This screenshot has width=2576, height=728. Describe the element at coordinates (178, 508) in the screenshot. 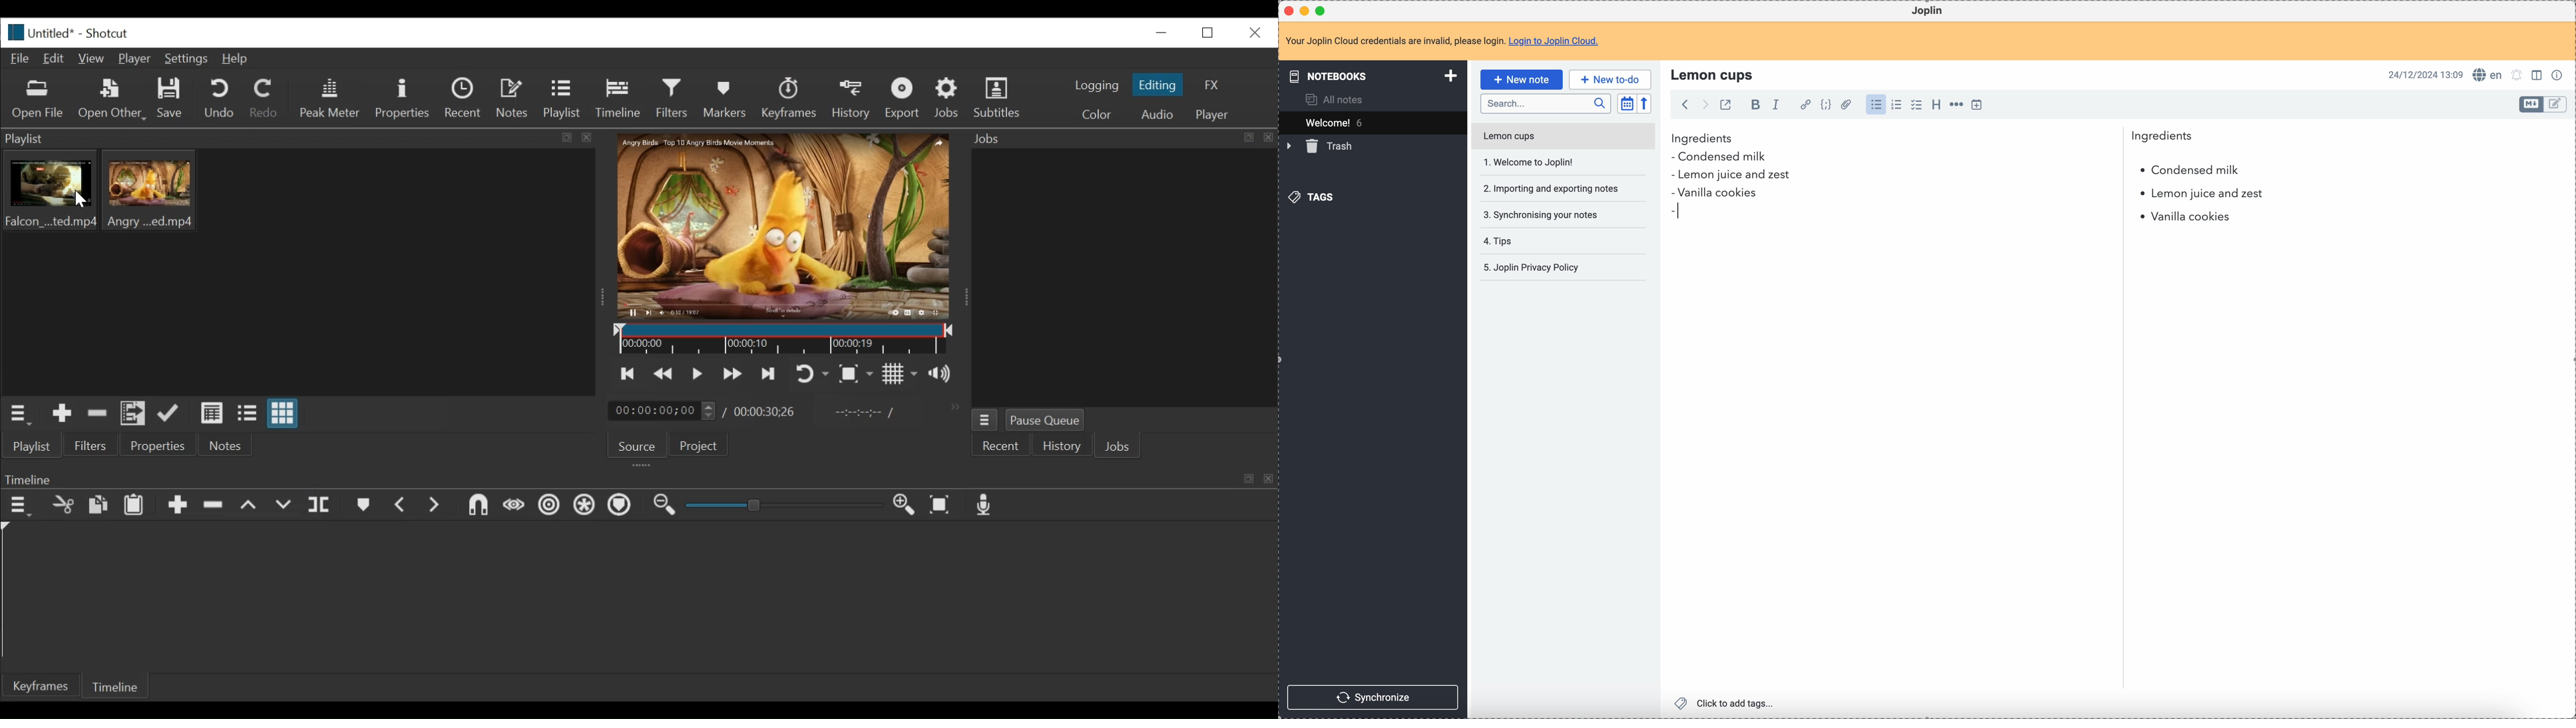

I see `Append` at that location.